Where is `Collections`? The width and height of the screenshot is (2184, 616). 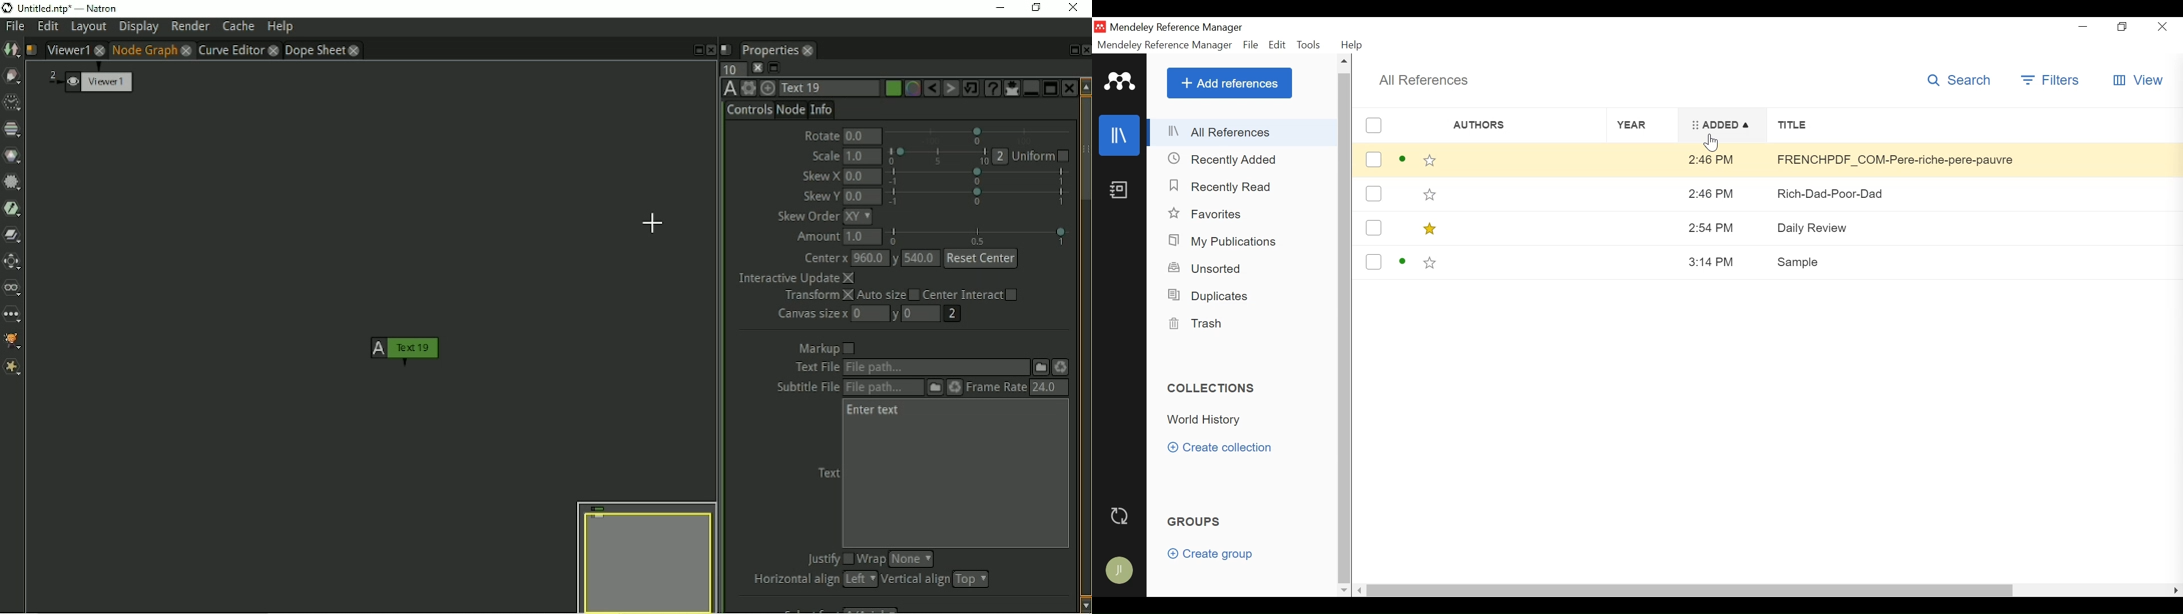
Collections is located at coordinates (1212, 388).